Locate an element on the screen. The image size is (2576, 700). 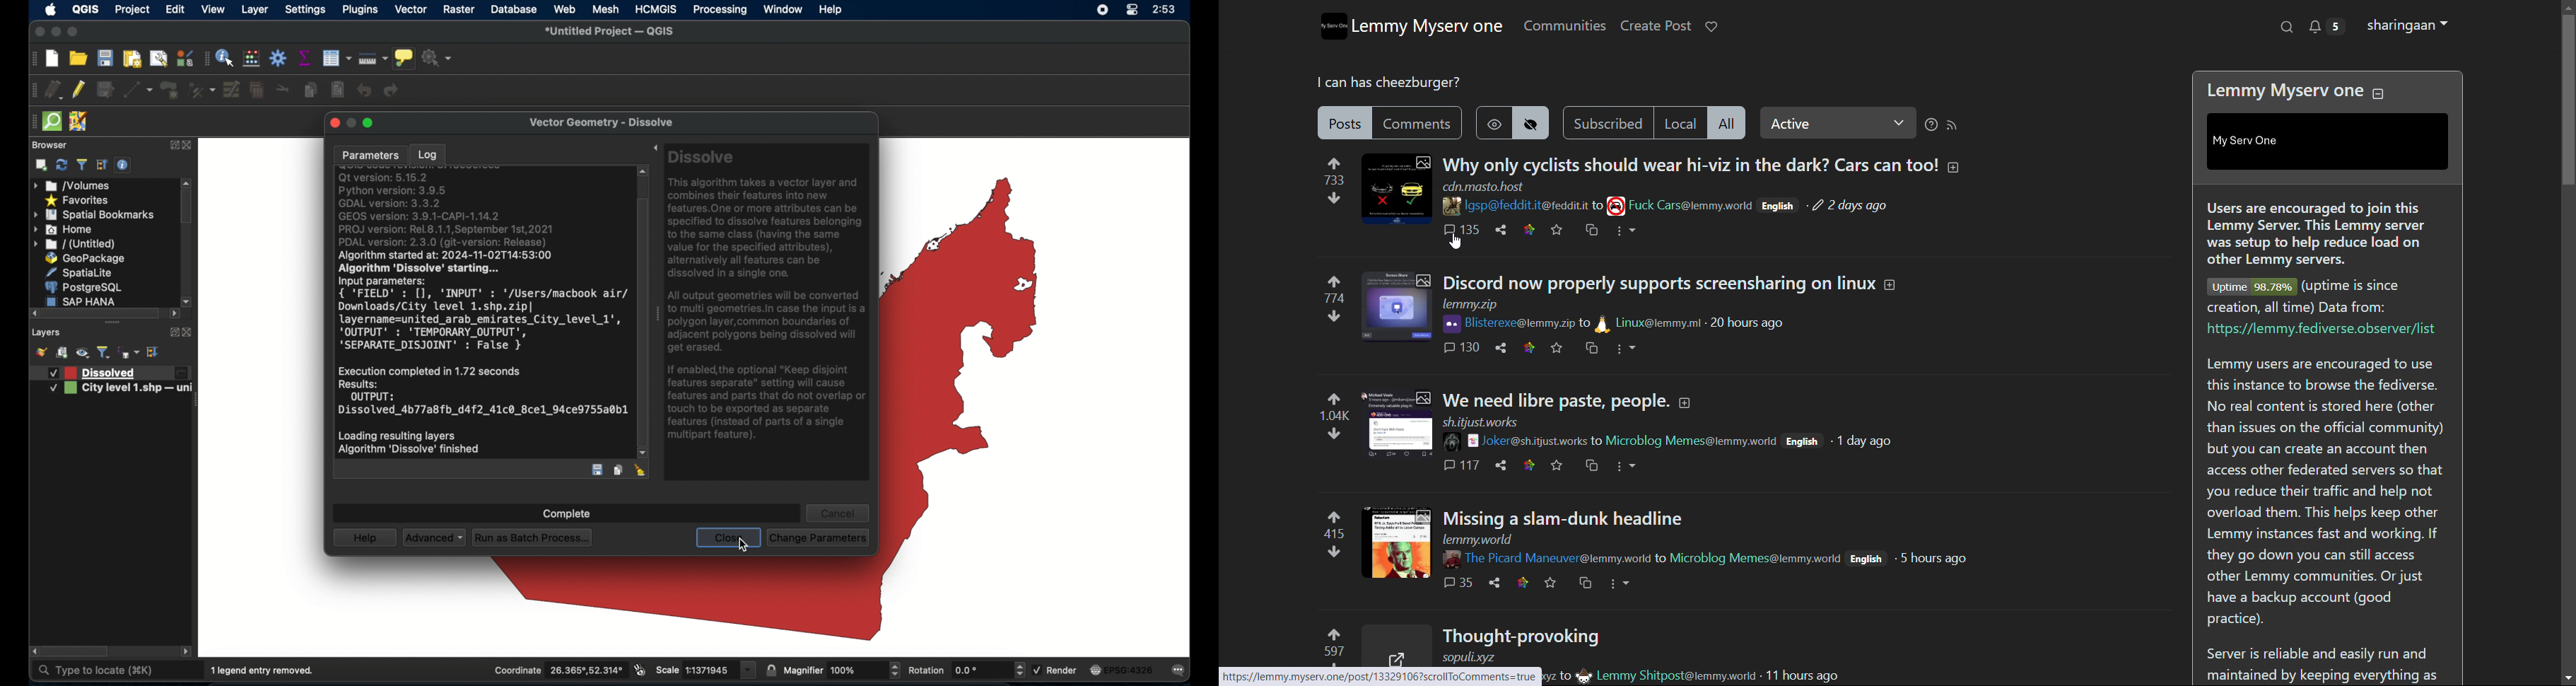
view is located at coordinates (213, 9).